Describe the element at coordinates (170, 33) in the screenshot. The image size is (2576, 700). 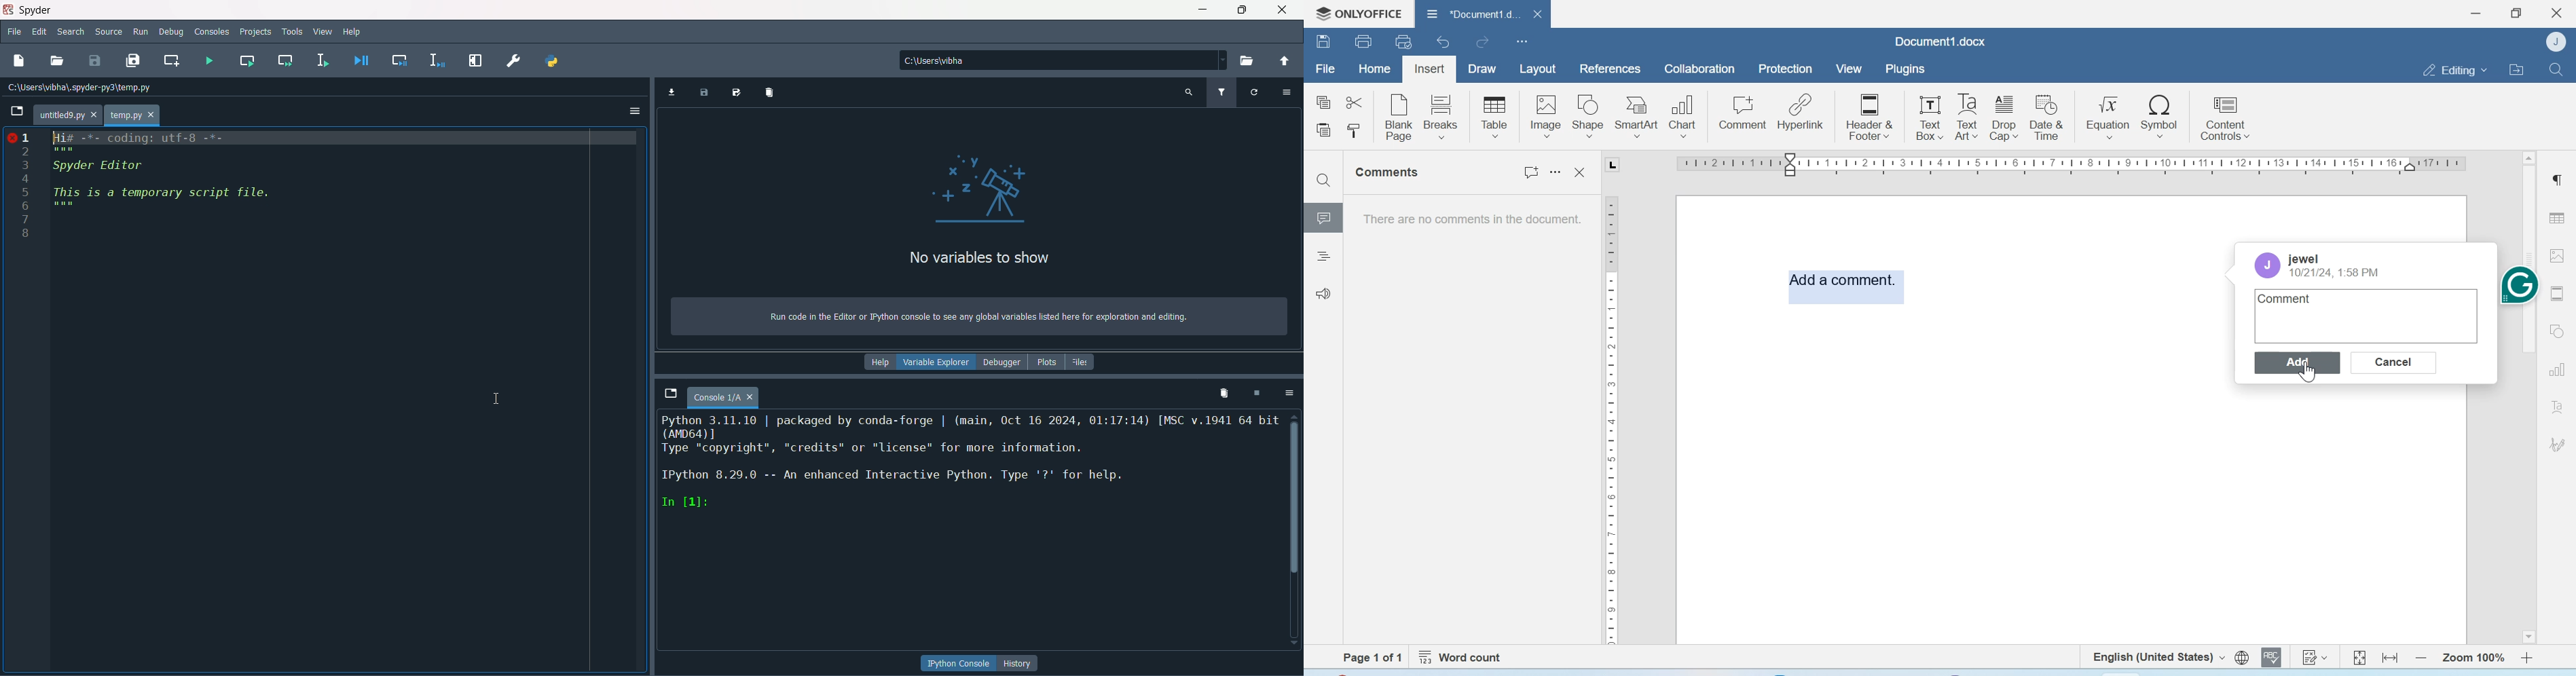
I see `debug` at that location.